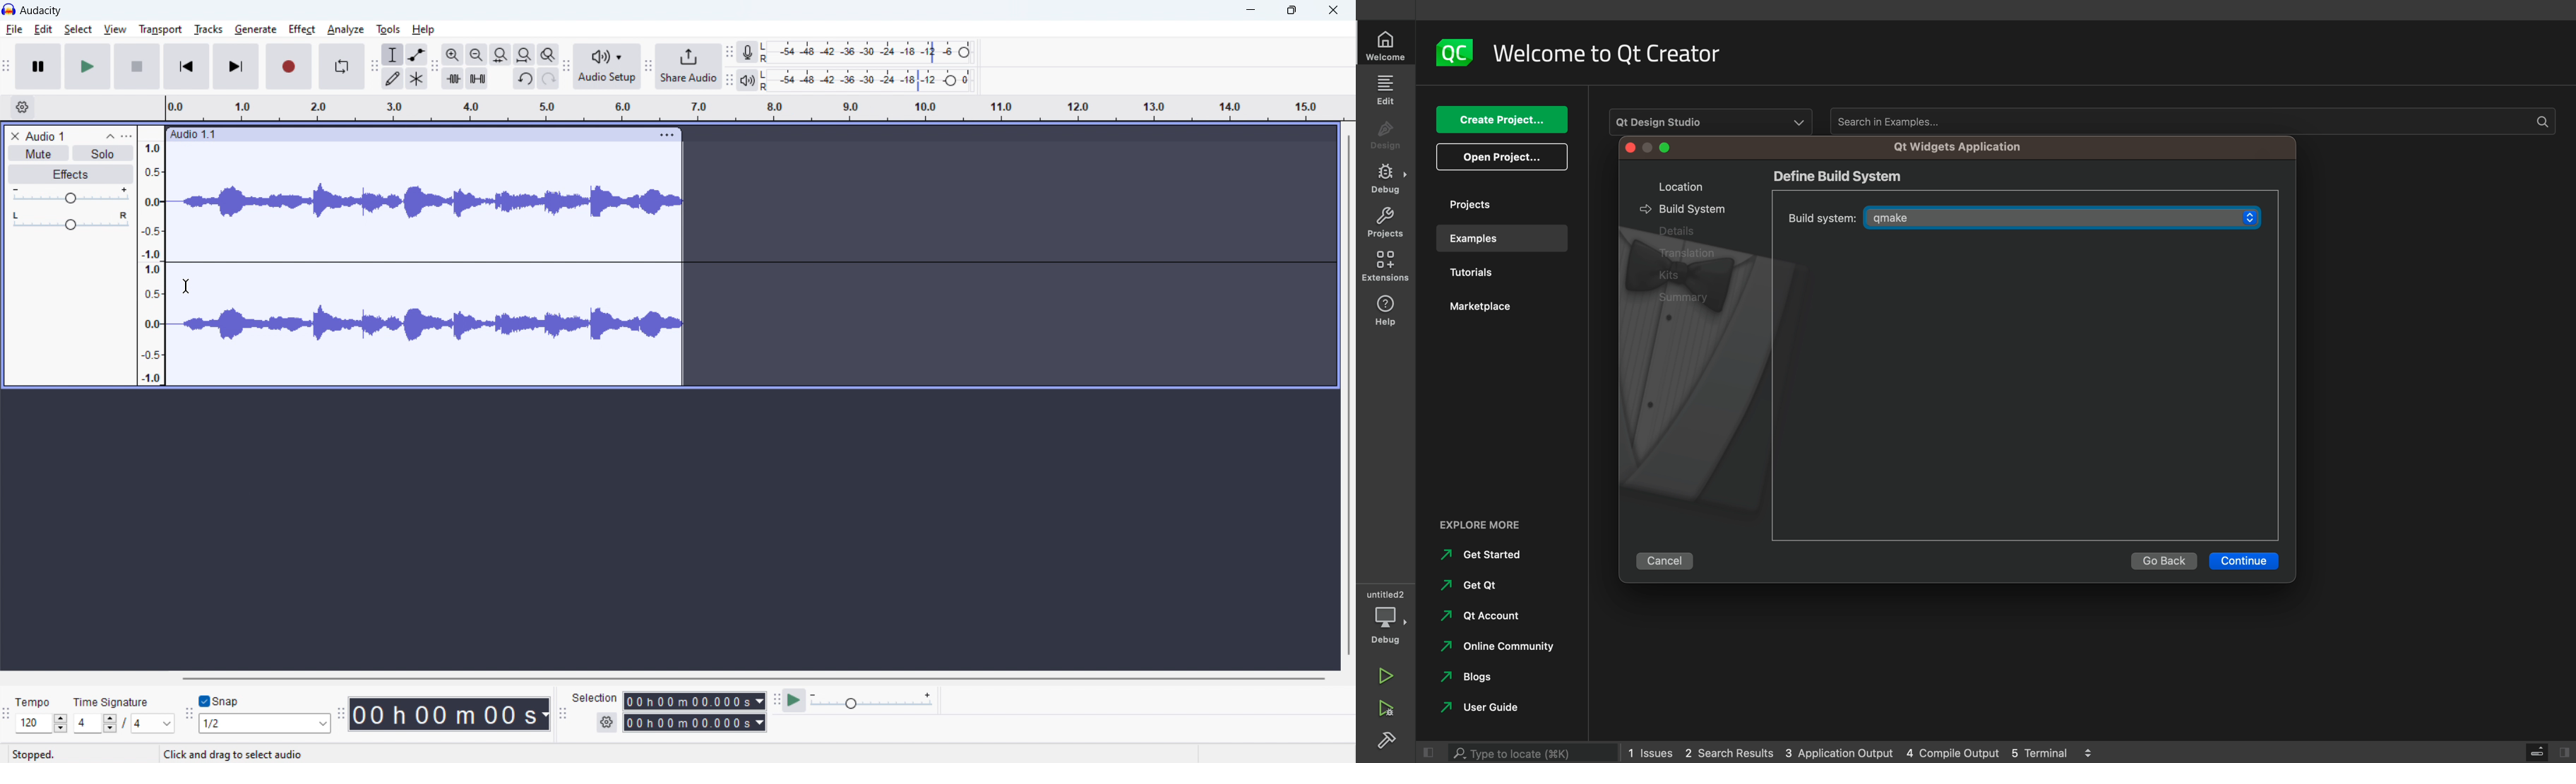  I want to click on set tempo, so click(32, 723).